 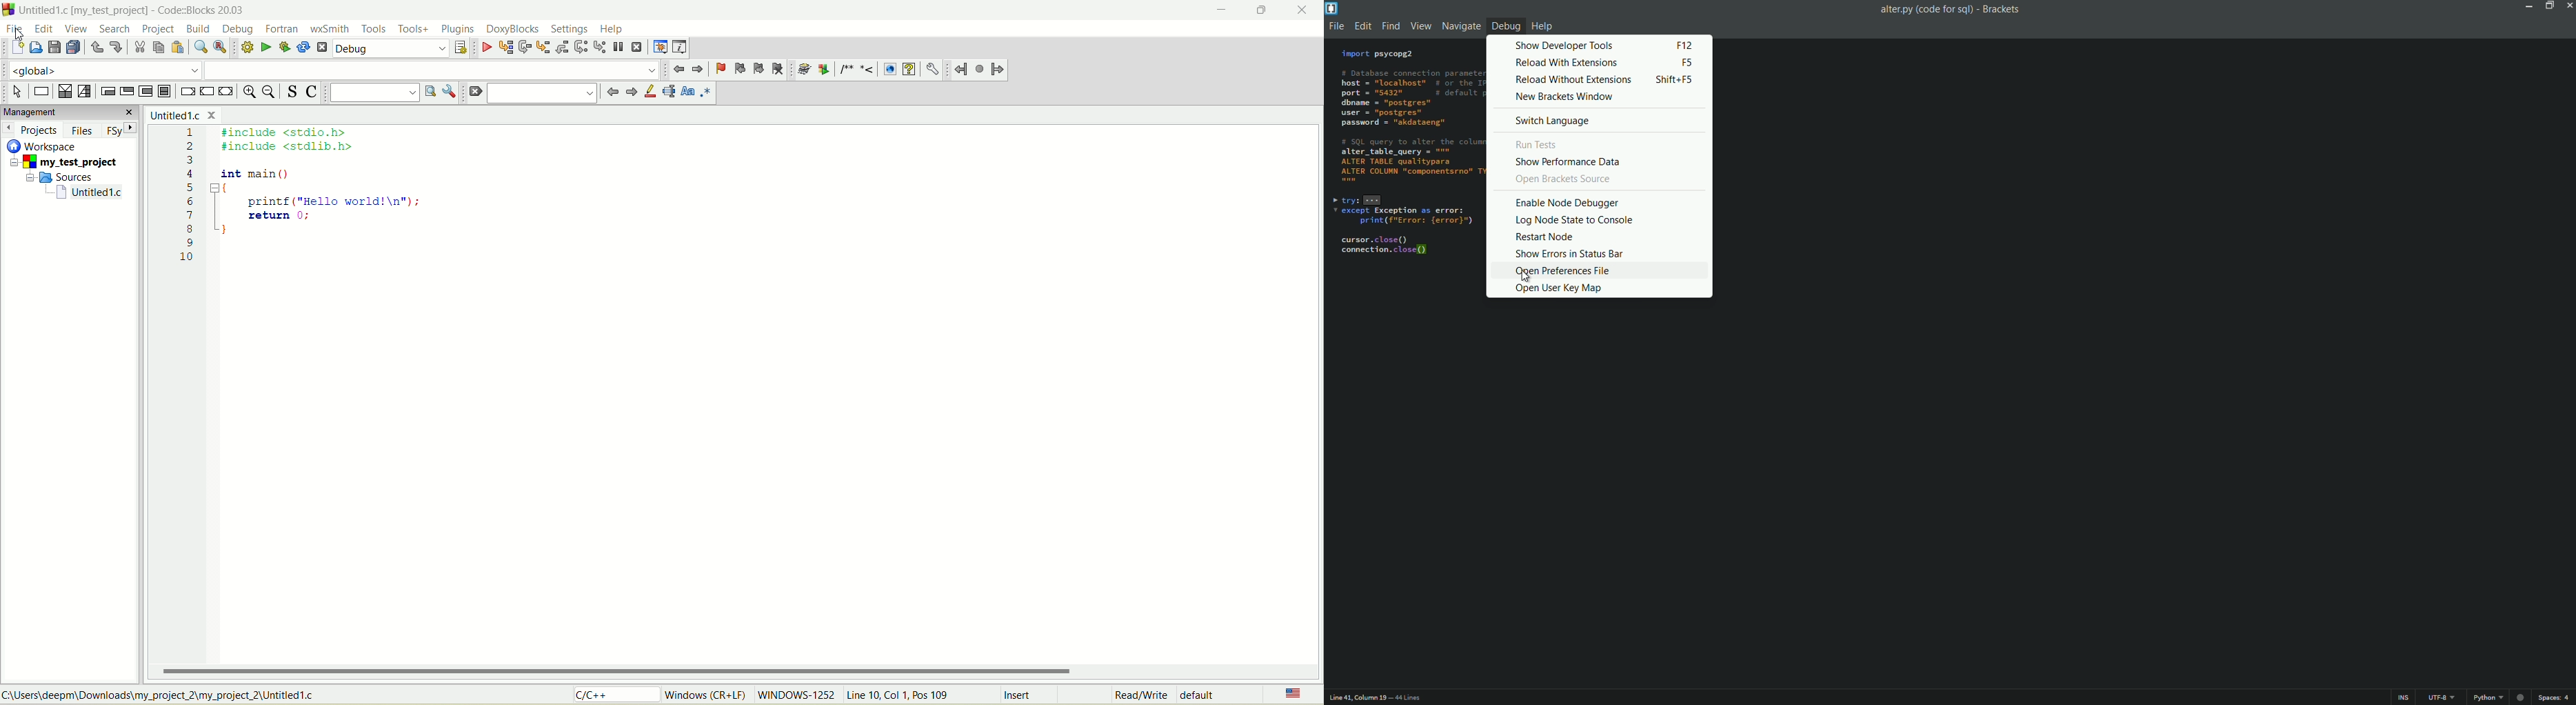 I want to click on zoom in, so click(x=248, y=93).